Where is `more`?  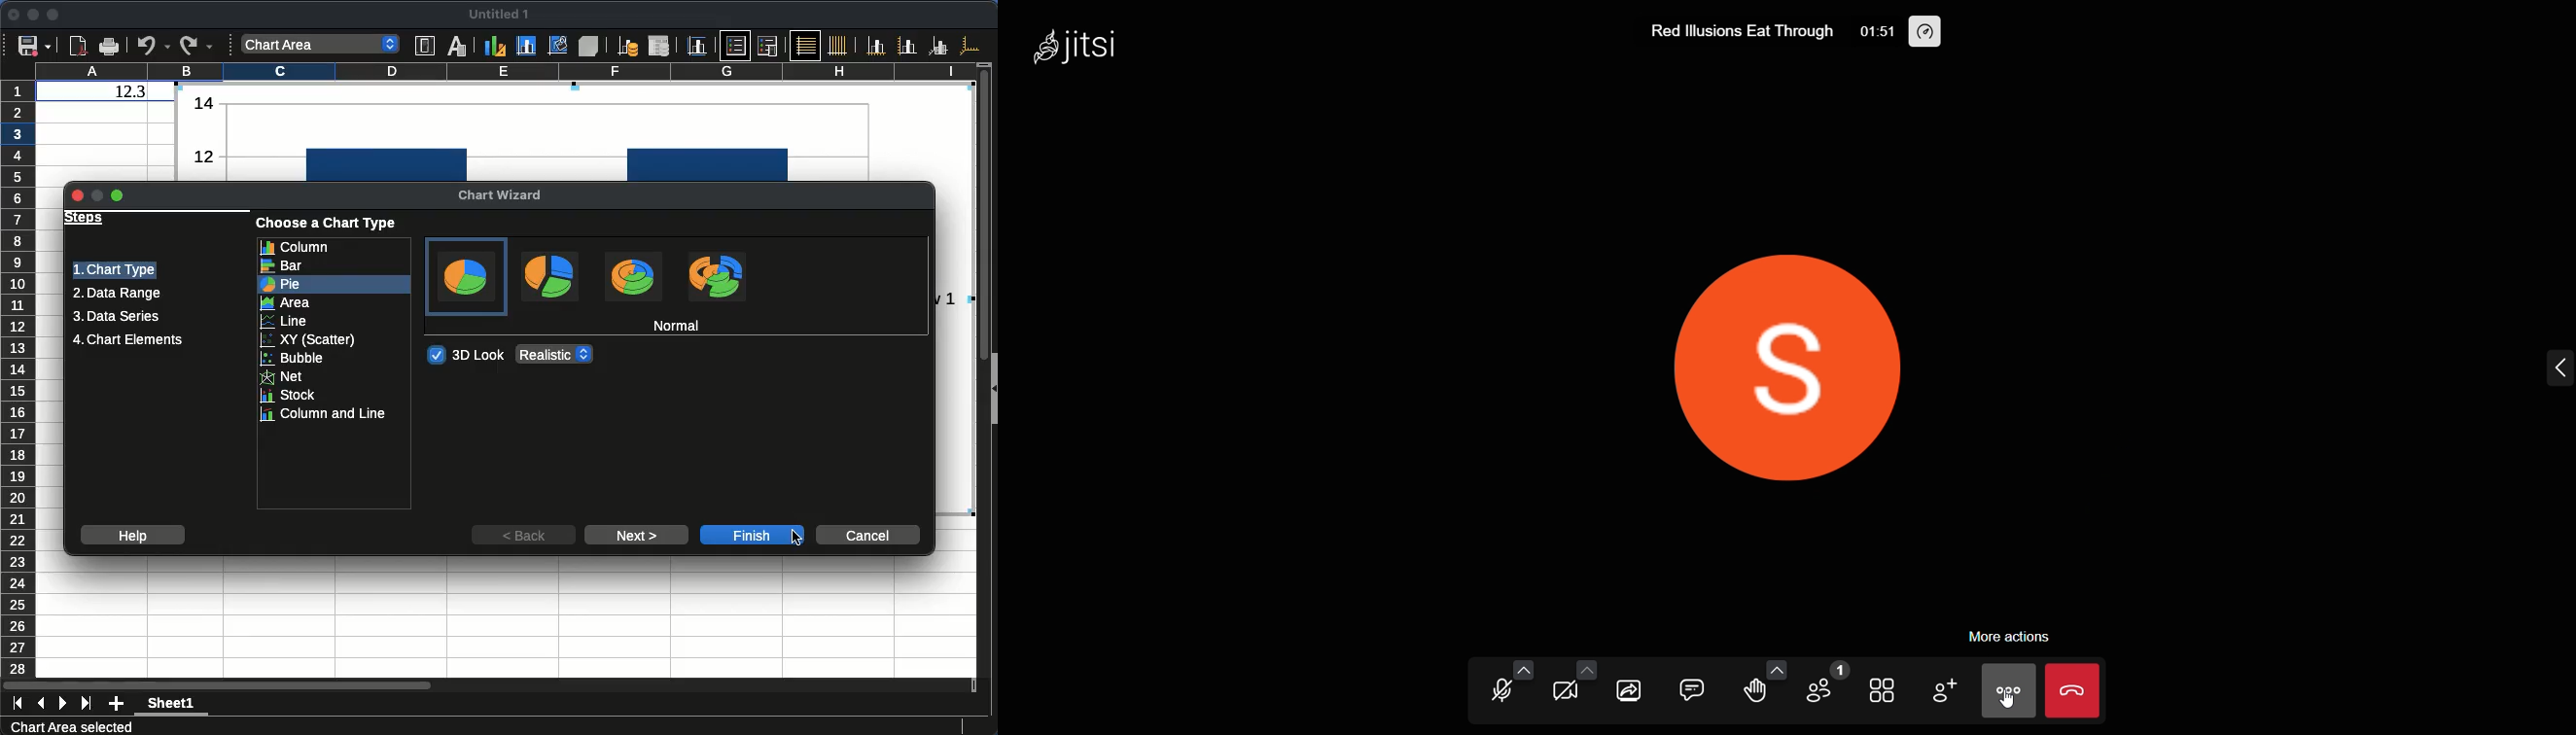
more is located at coordinates (2011, 691).